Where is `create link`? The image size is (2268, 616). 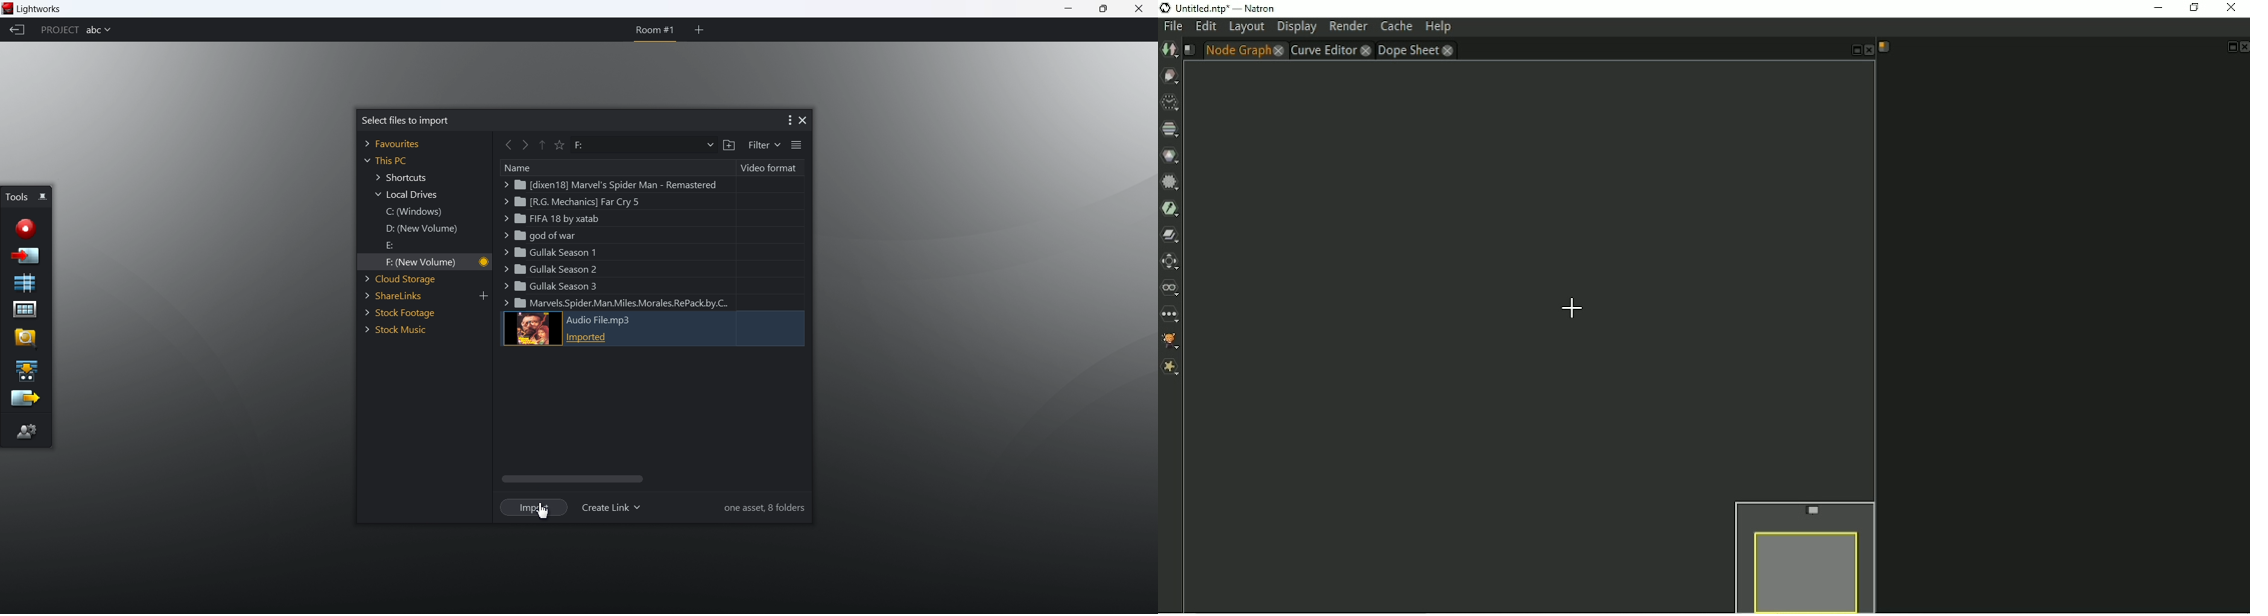
create link is located at coordinates (612, 507).